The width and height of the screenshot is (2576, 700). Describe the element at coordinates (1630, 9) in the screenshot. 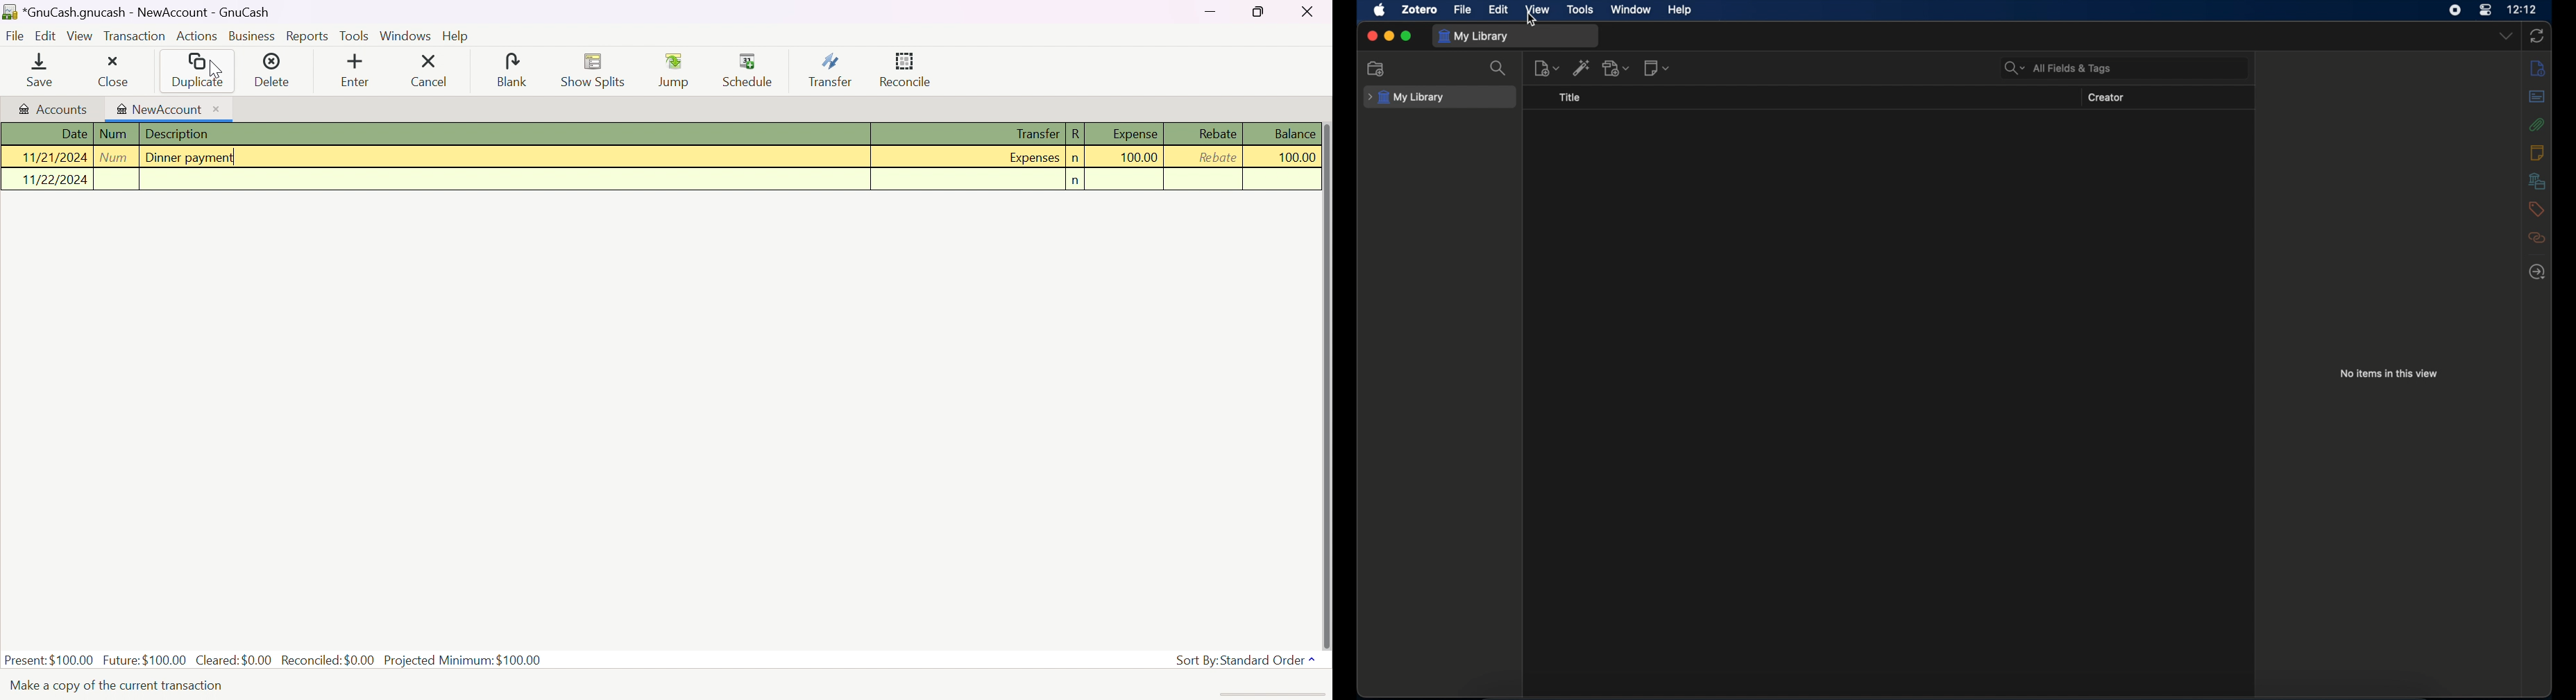

I see `window` at that location.